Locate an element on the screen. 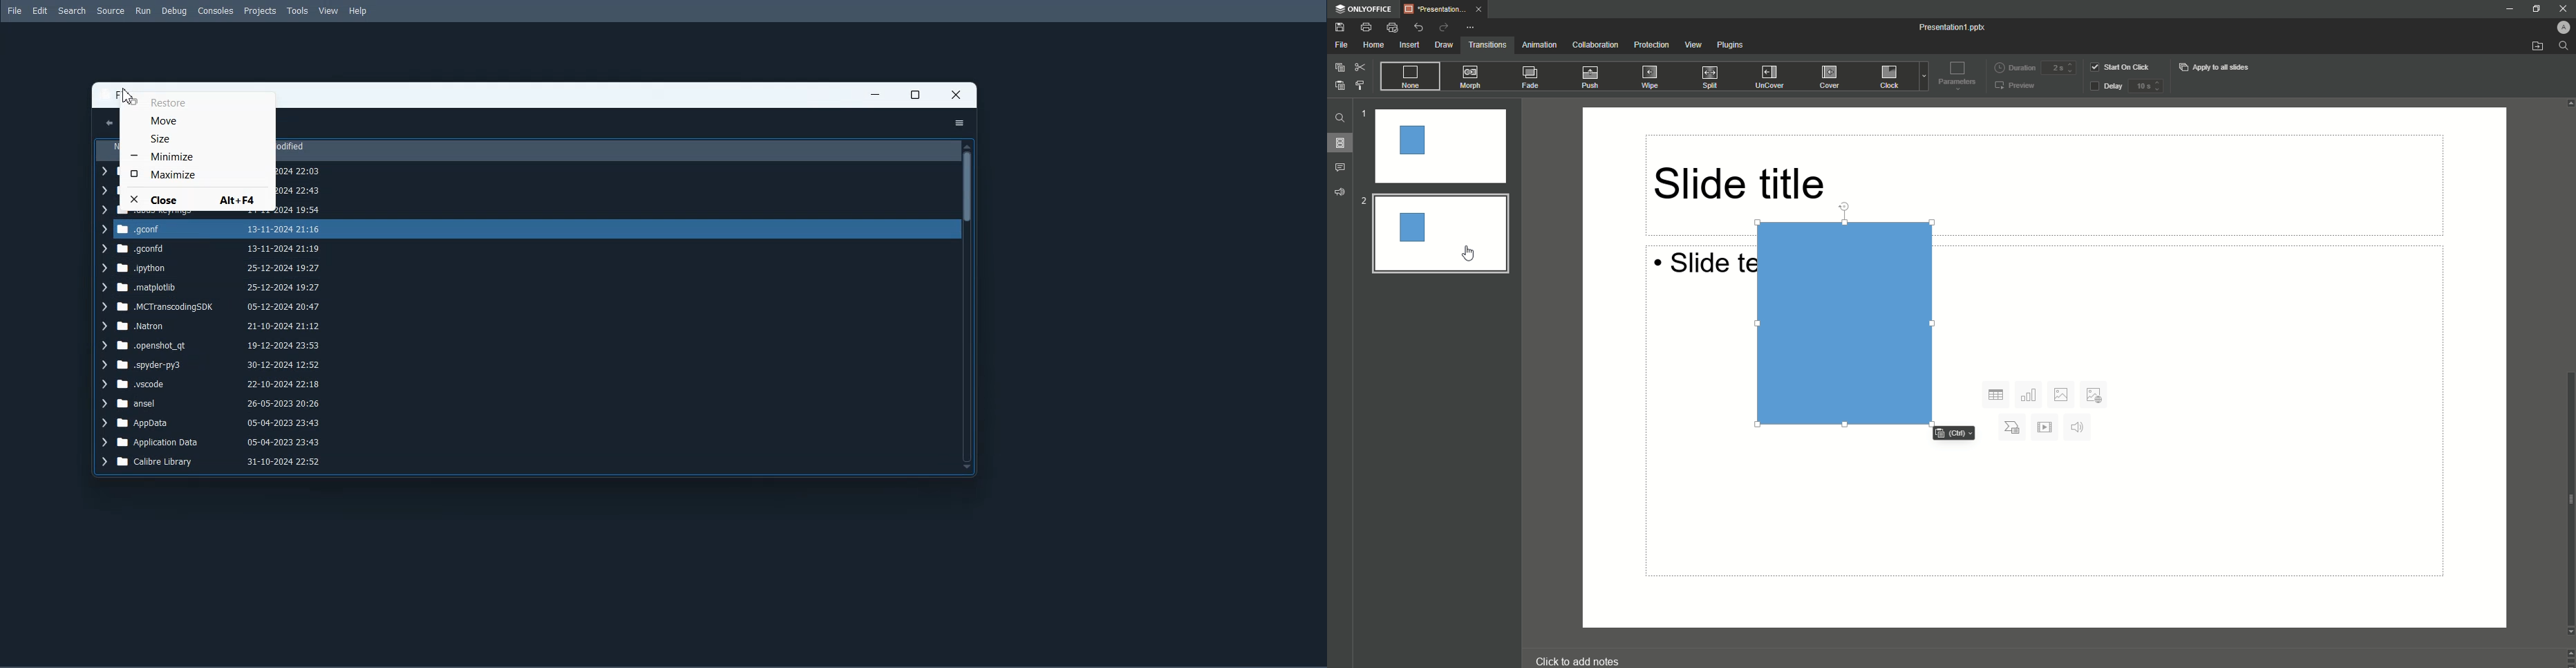  click to add notes is located at coordinates (1581, 658).